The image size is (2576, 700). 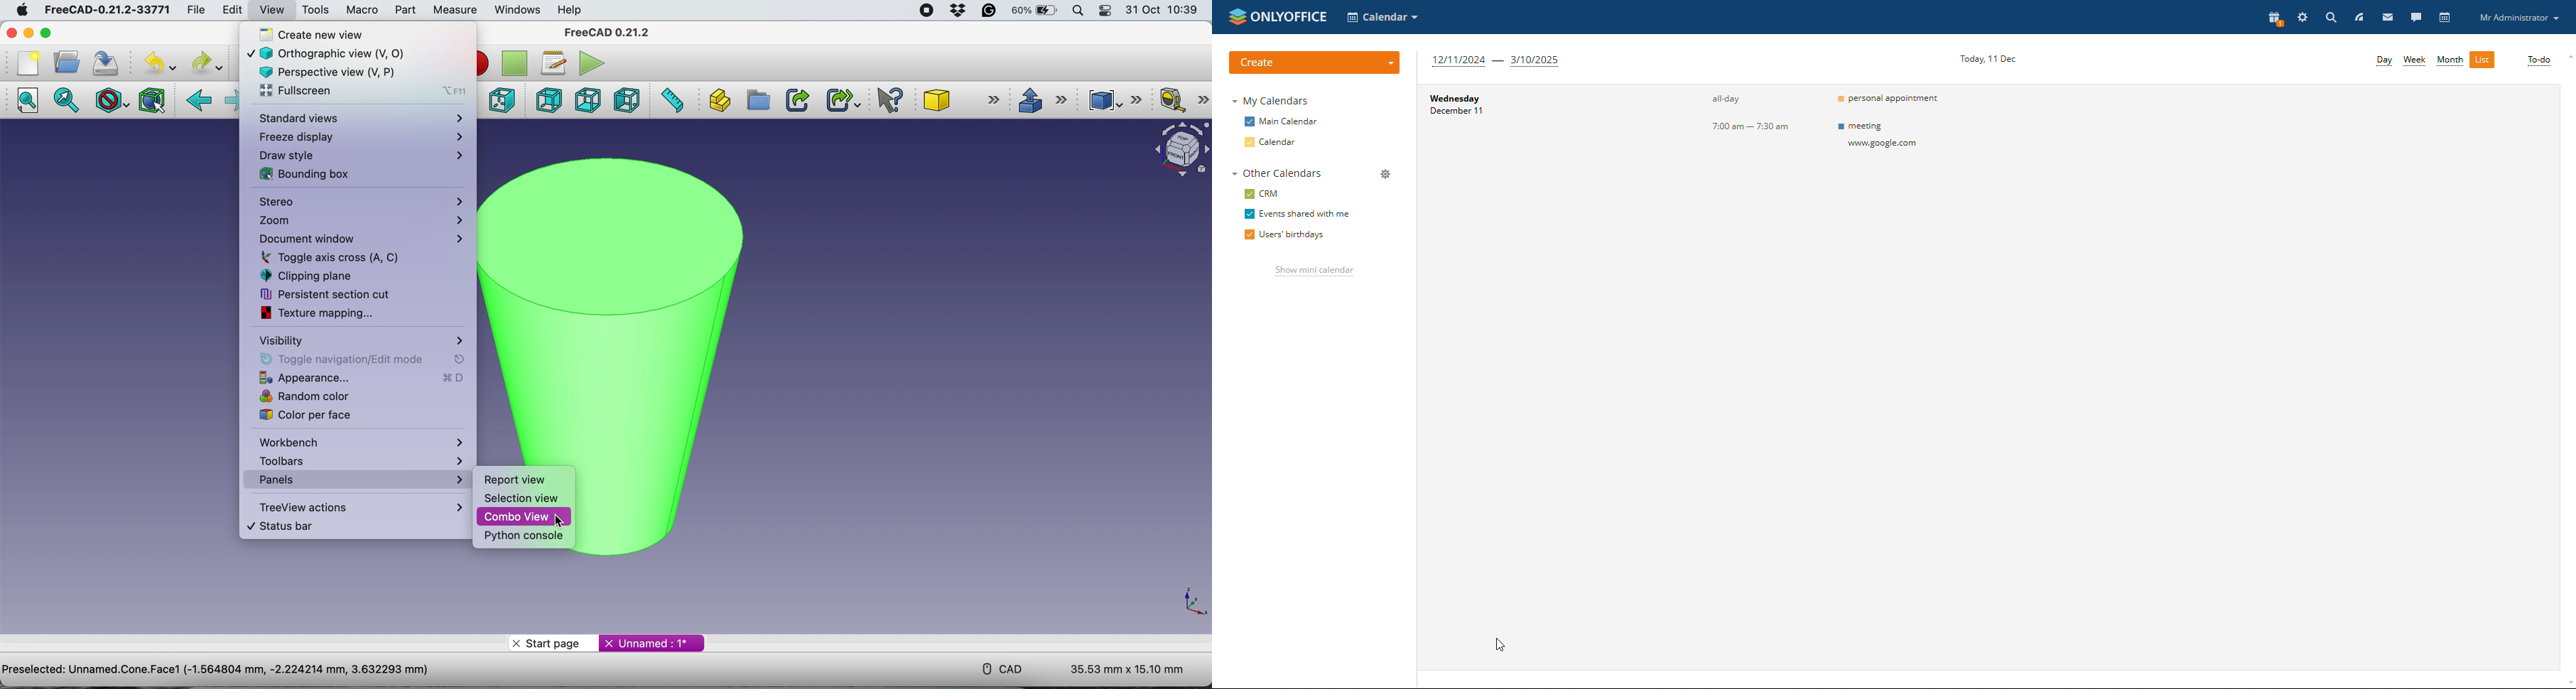 What do you see at coordinates (346, 526) in the screenshot?
I see `status bar ` at bounding box center [346, 526].